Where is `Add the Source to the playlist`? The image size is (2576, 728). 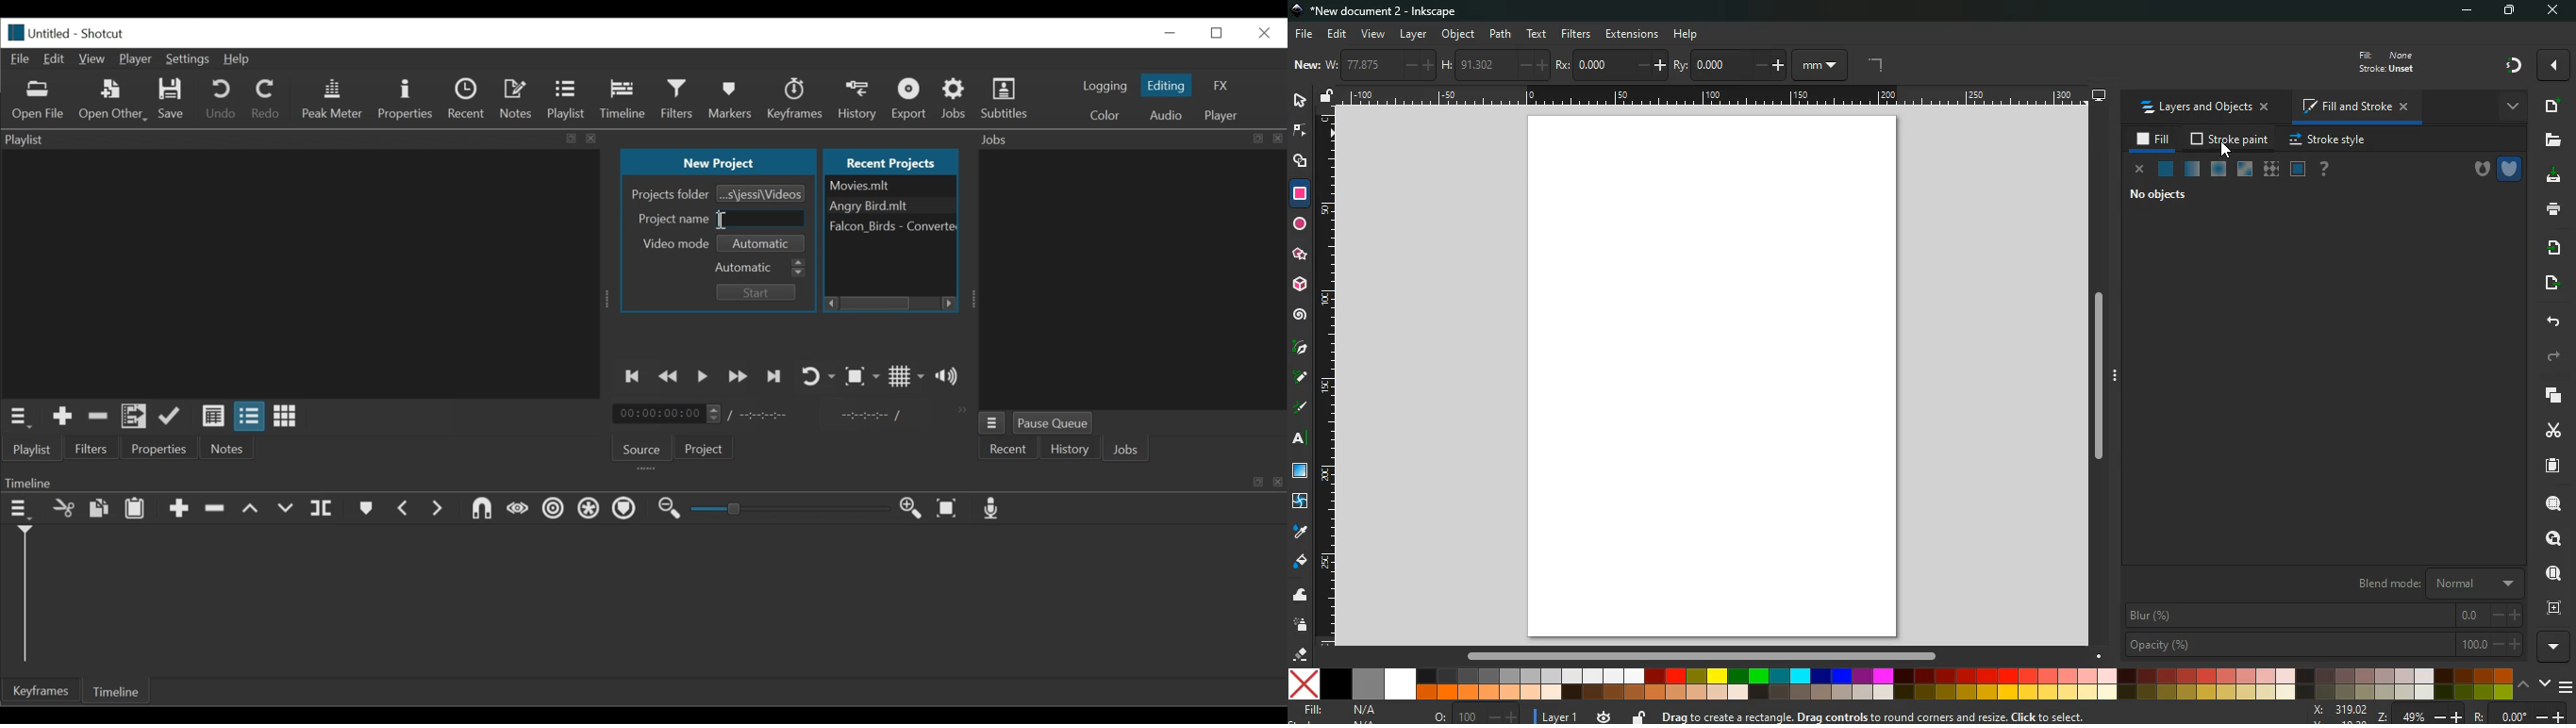
Add the Source to the playlist is located at coordinates (63, 416).